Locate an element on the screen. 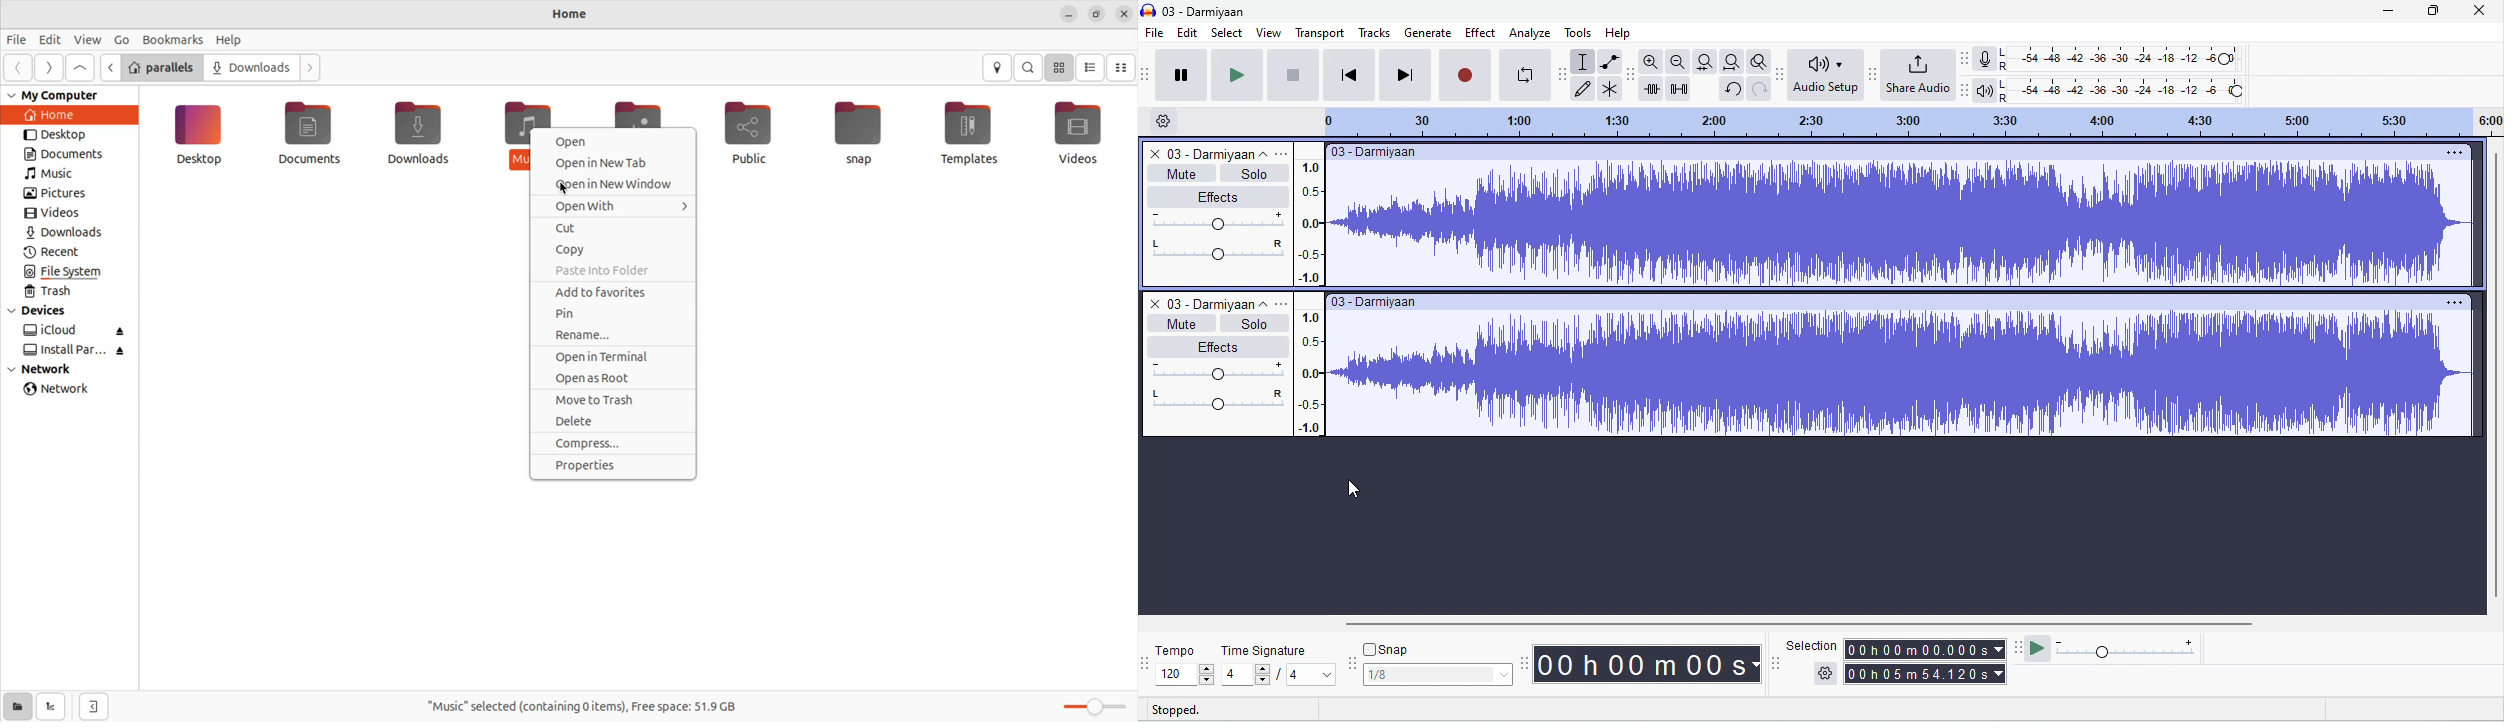 This screenshot has height=728, width=2520. audacity tools toolbar is located at coordinates (1562, 76).